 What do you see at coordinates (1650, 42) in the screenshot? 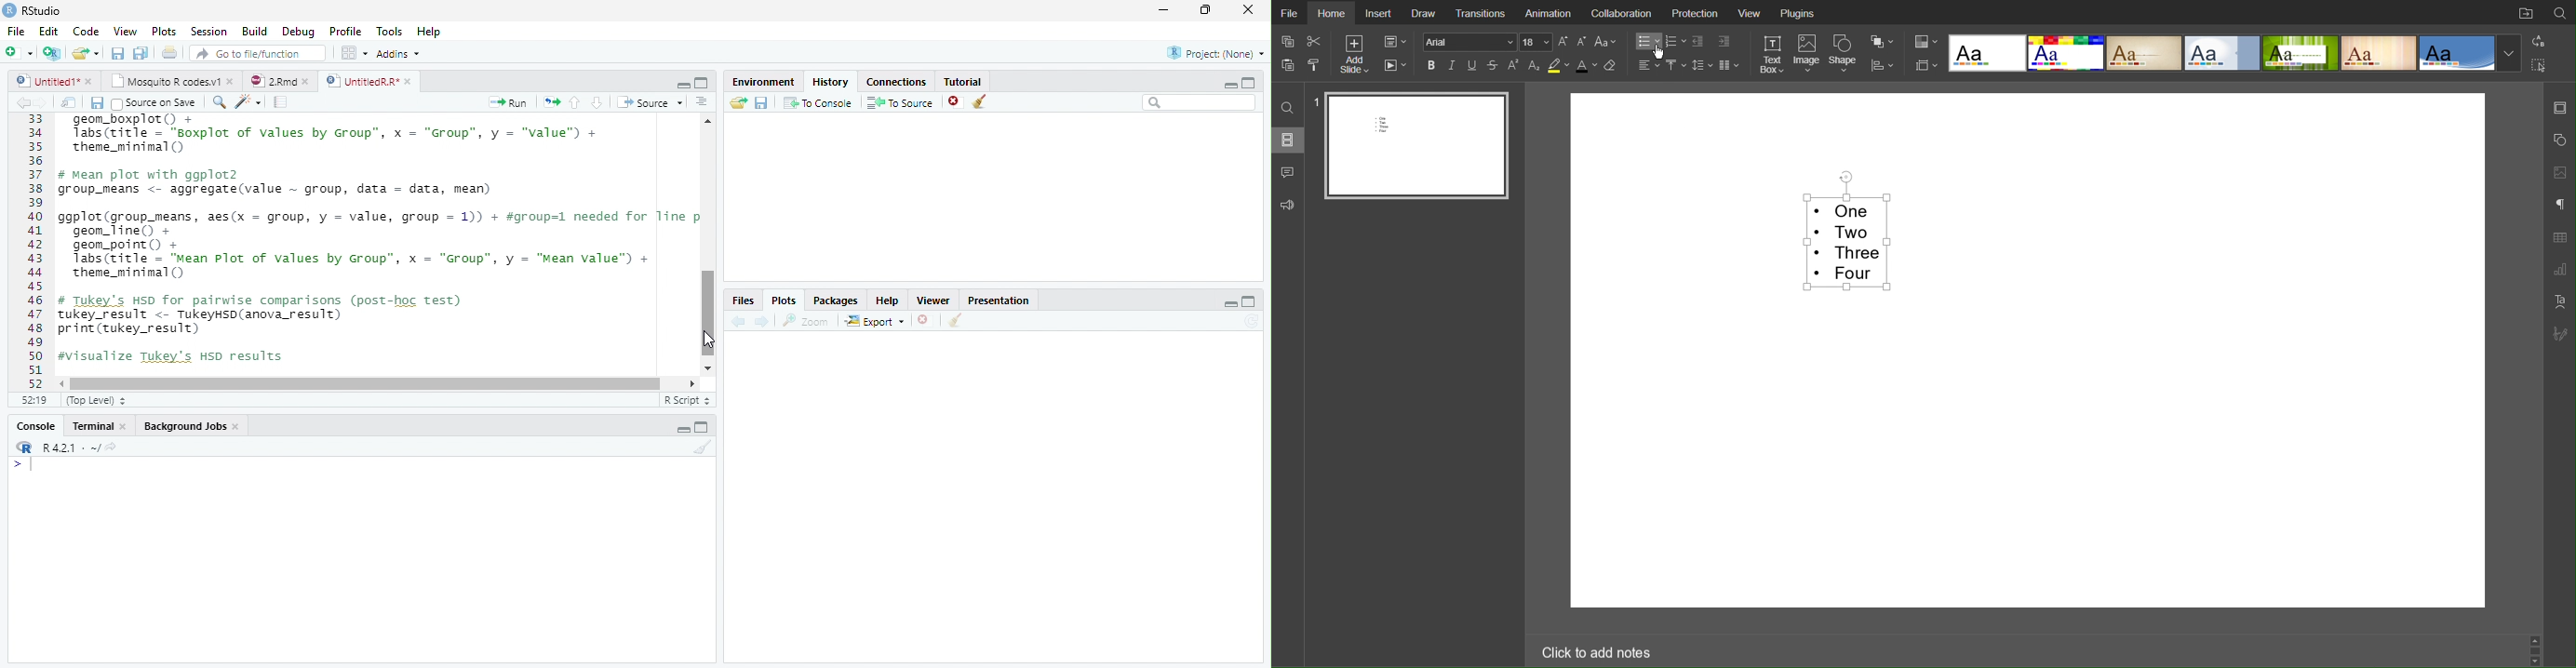
I see `Bullet List` at bounding box center [1650, 42].